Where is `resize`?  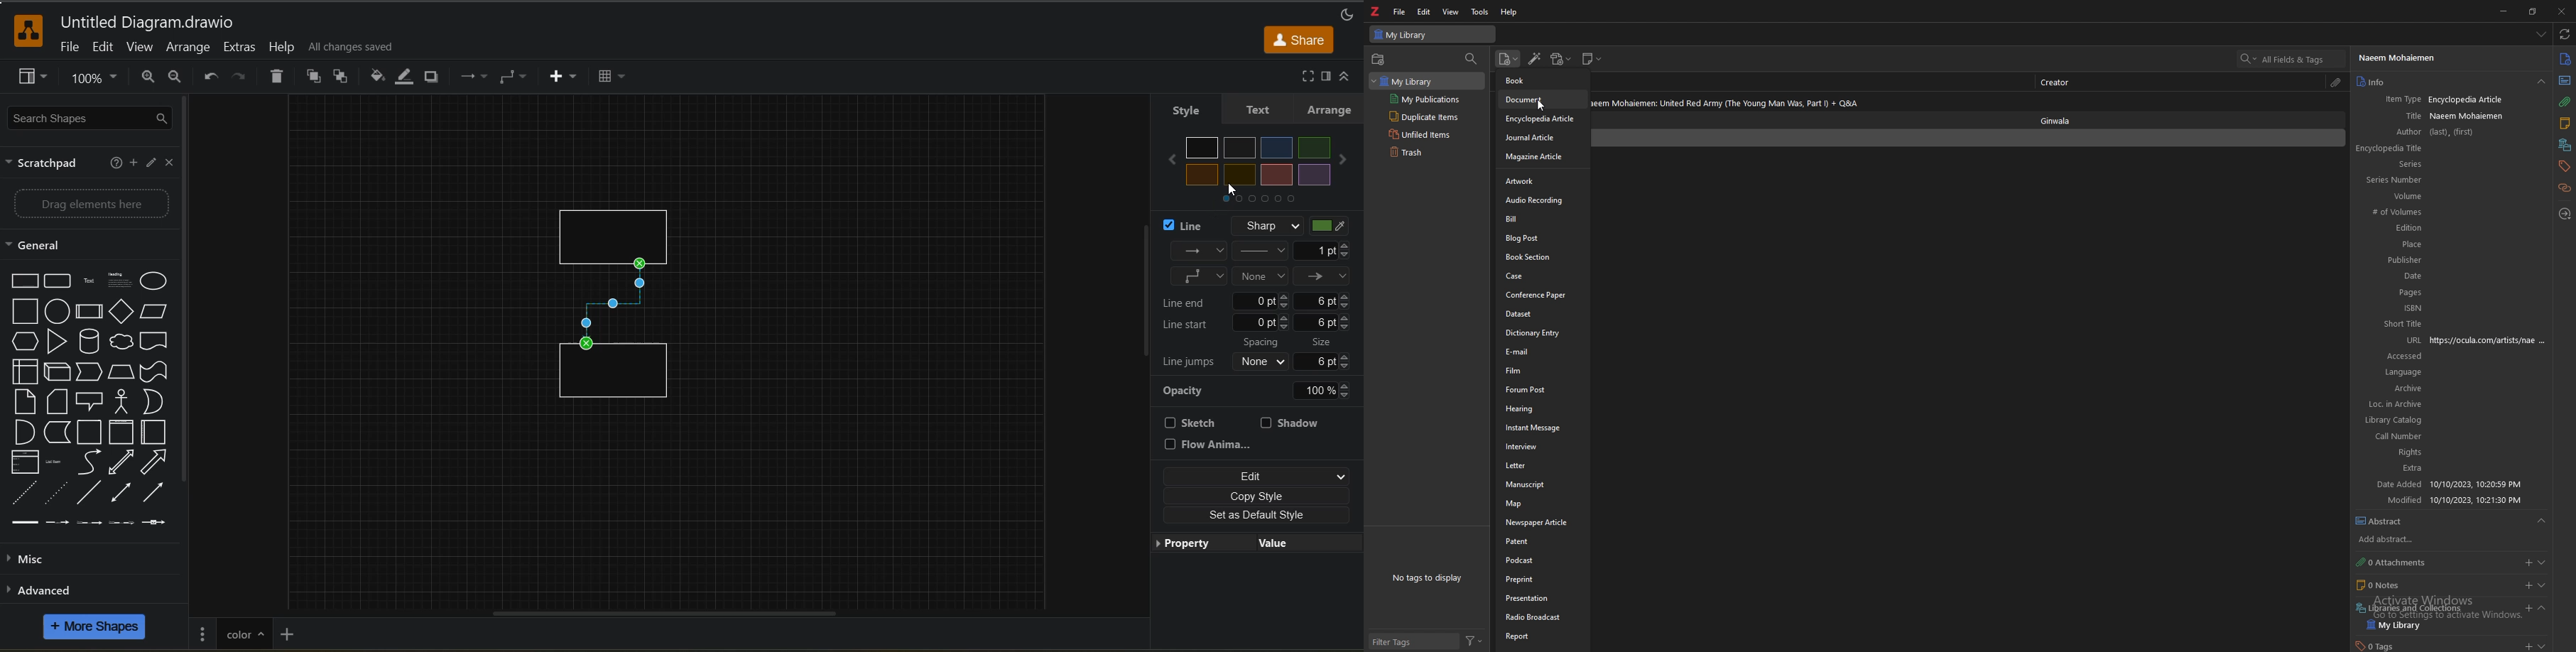 resize is located at coordinates (2535, 11).